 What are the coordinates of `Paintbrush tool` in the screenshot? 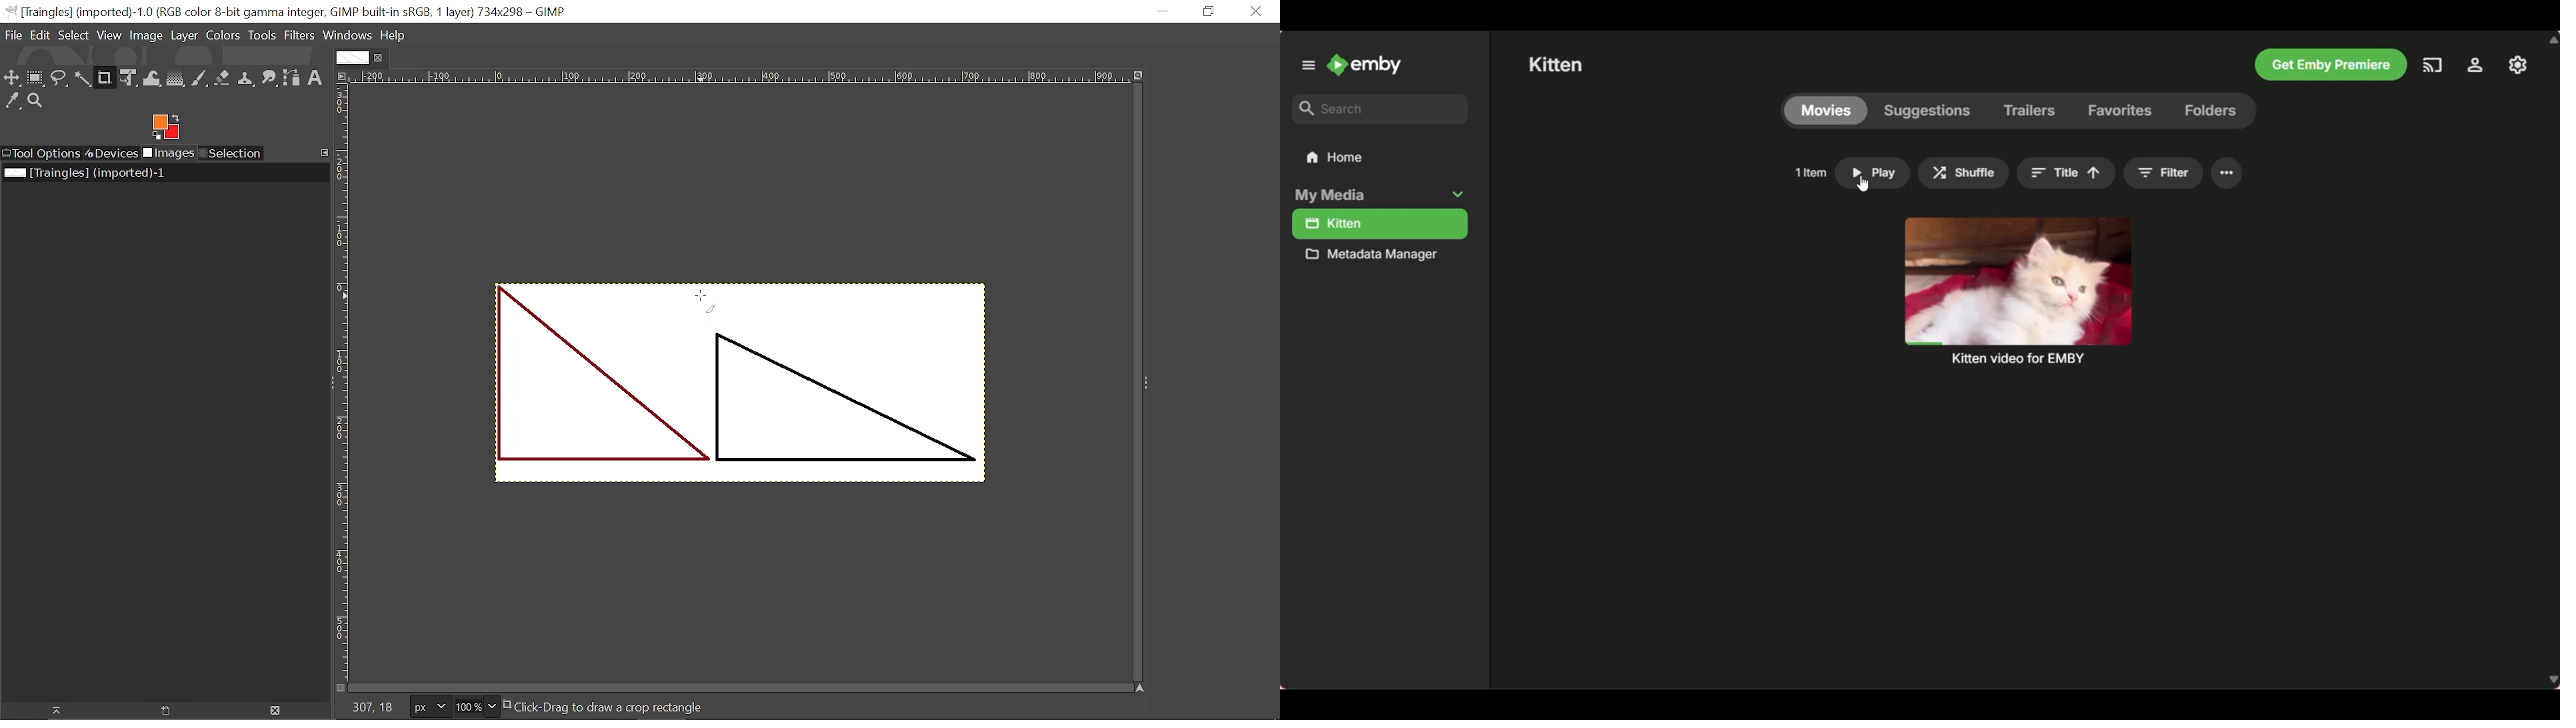 It's located at (199, 79).